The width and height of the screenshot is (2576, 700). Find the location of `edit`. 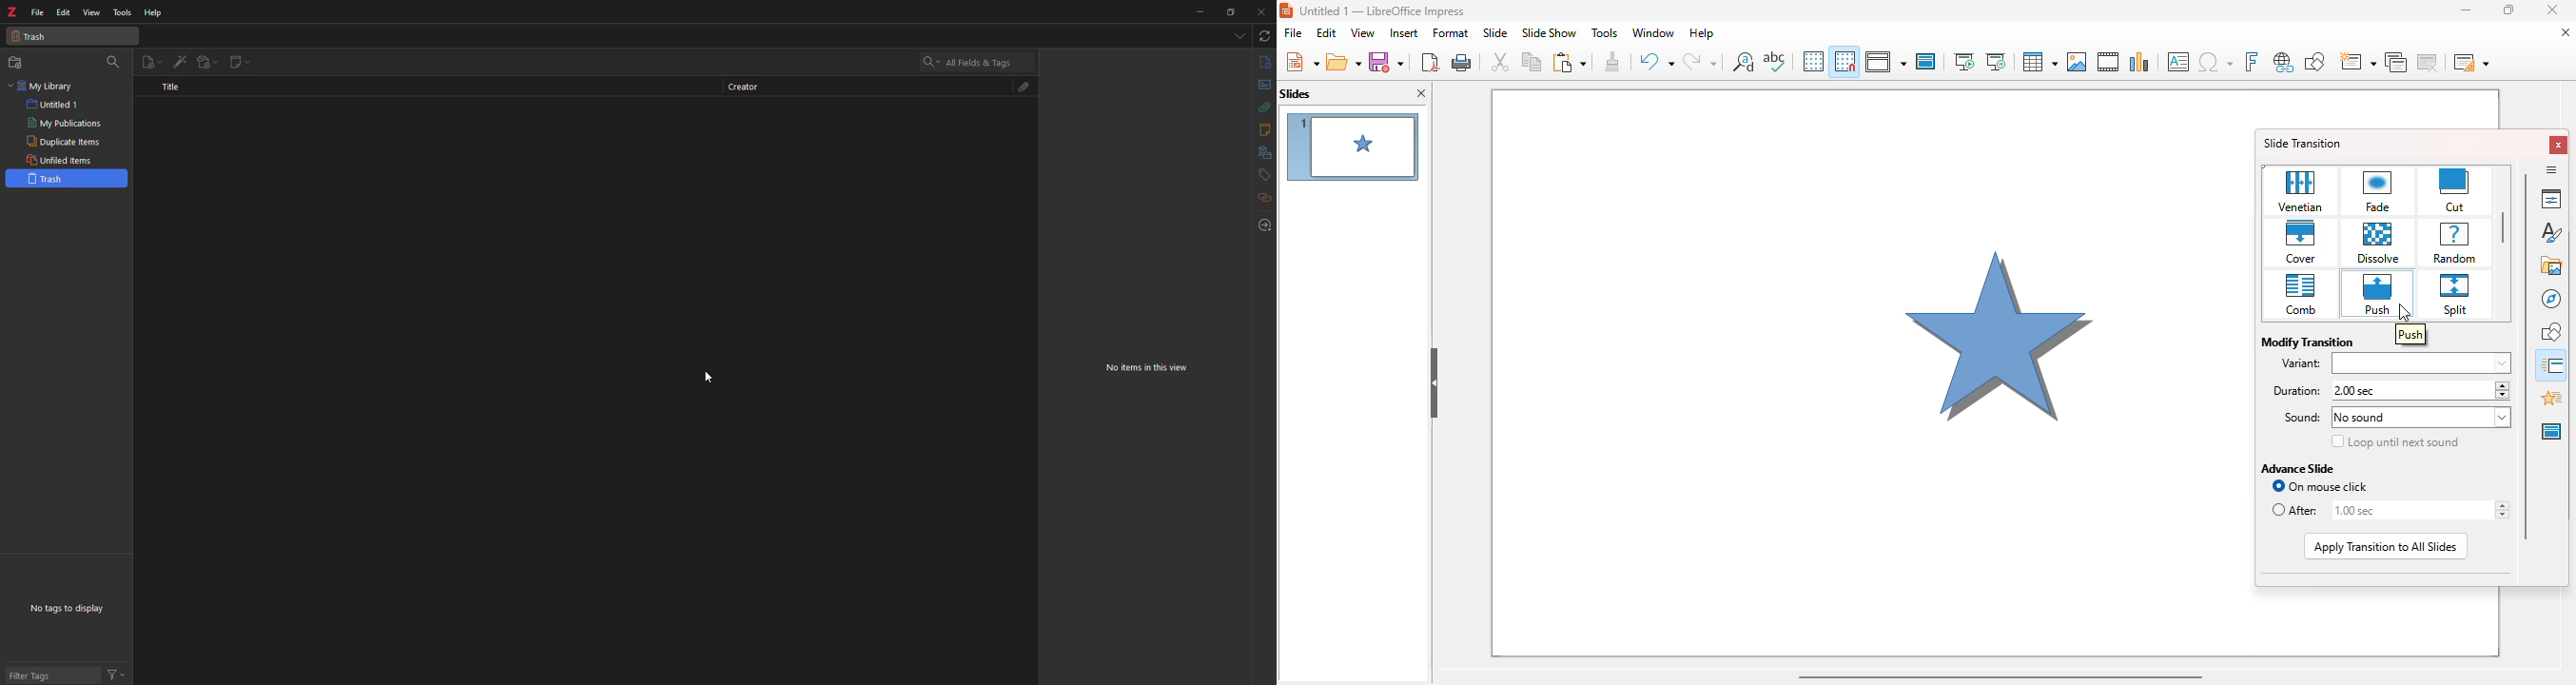

edit is located at coordinates (65, 12).